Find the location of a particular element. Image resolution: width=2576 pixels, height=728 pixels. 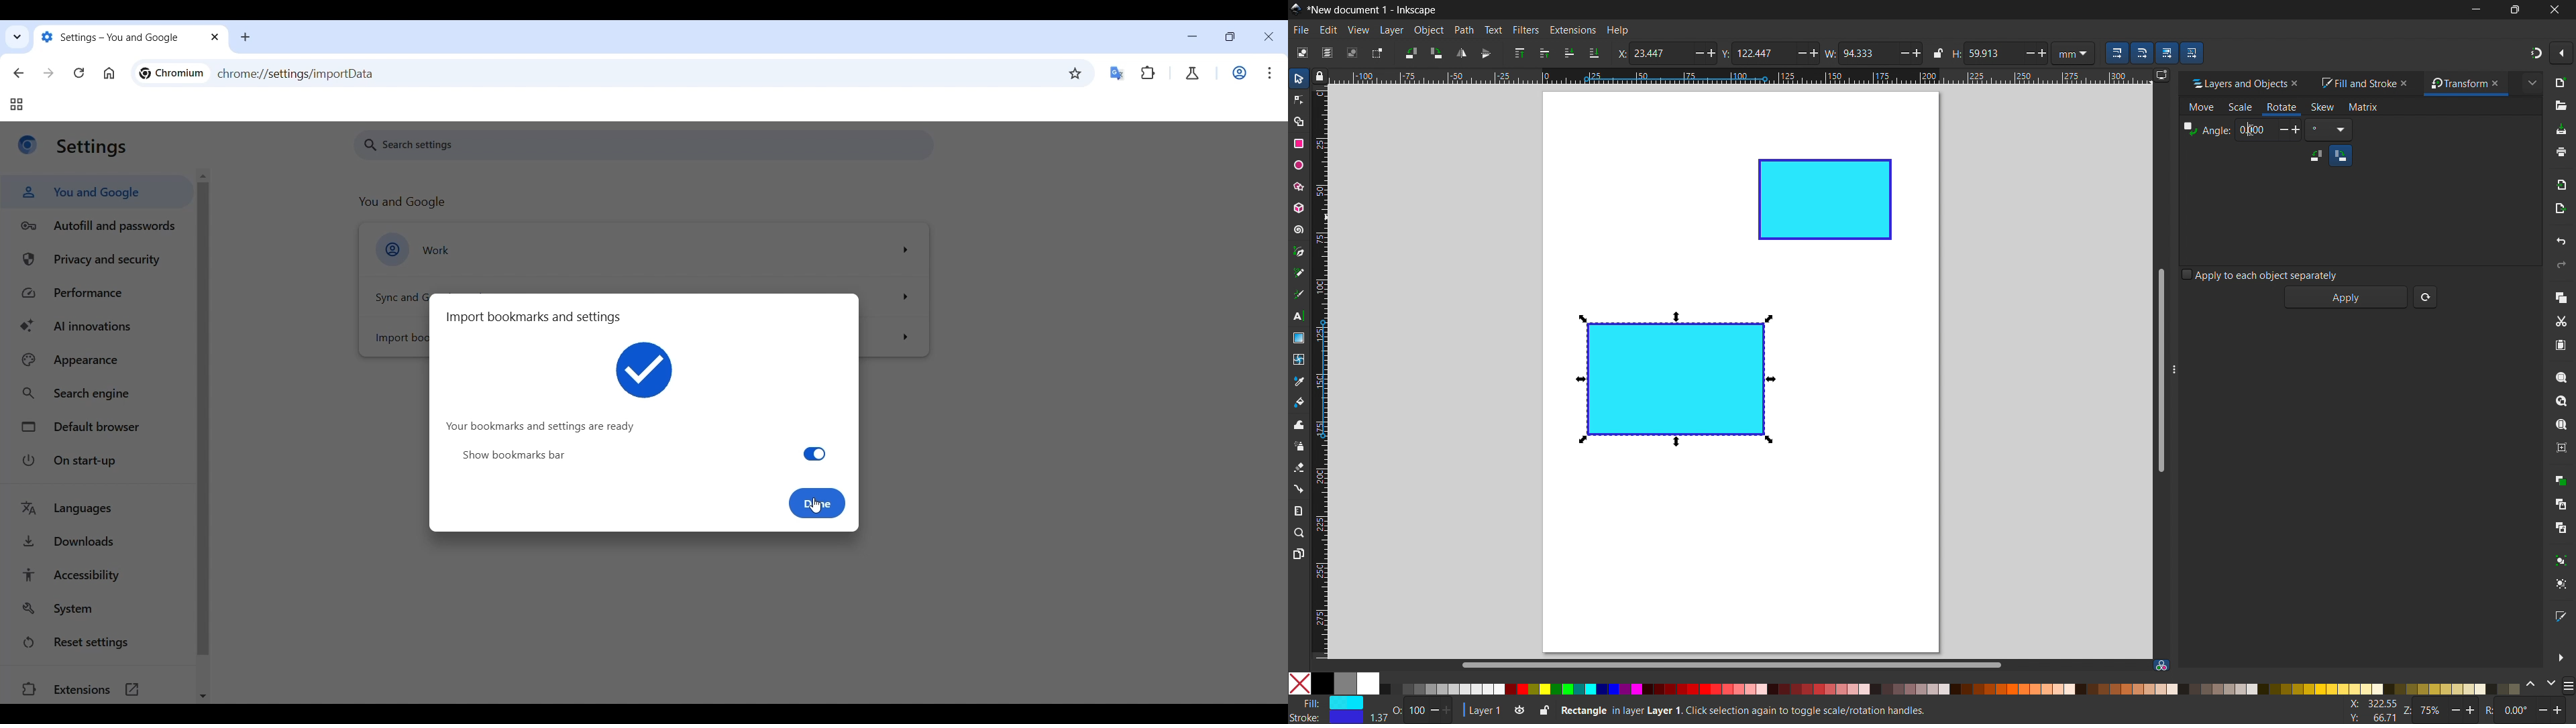

flip vertically is located at coordinates (1486, 54).